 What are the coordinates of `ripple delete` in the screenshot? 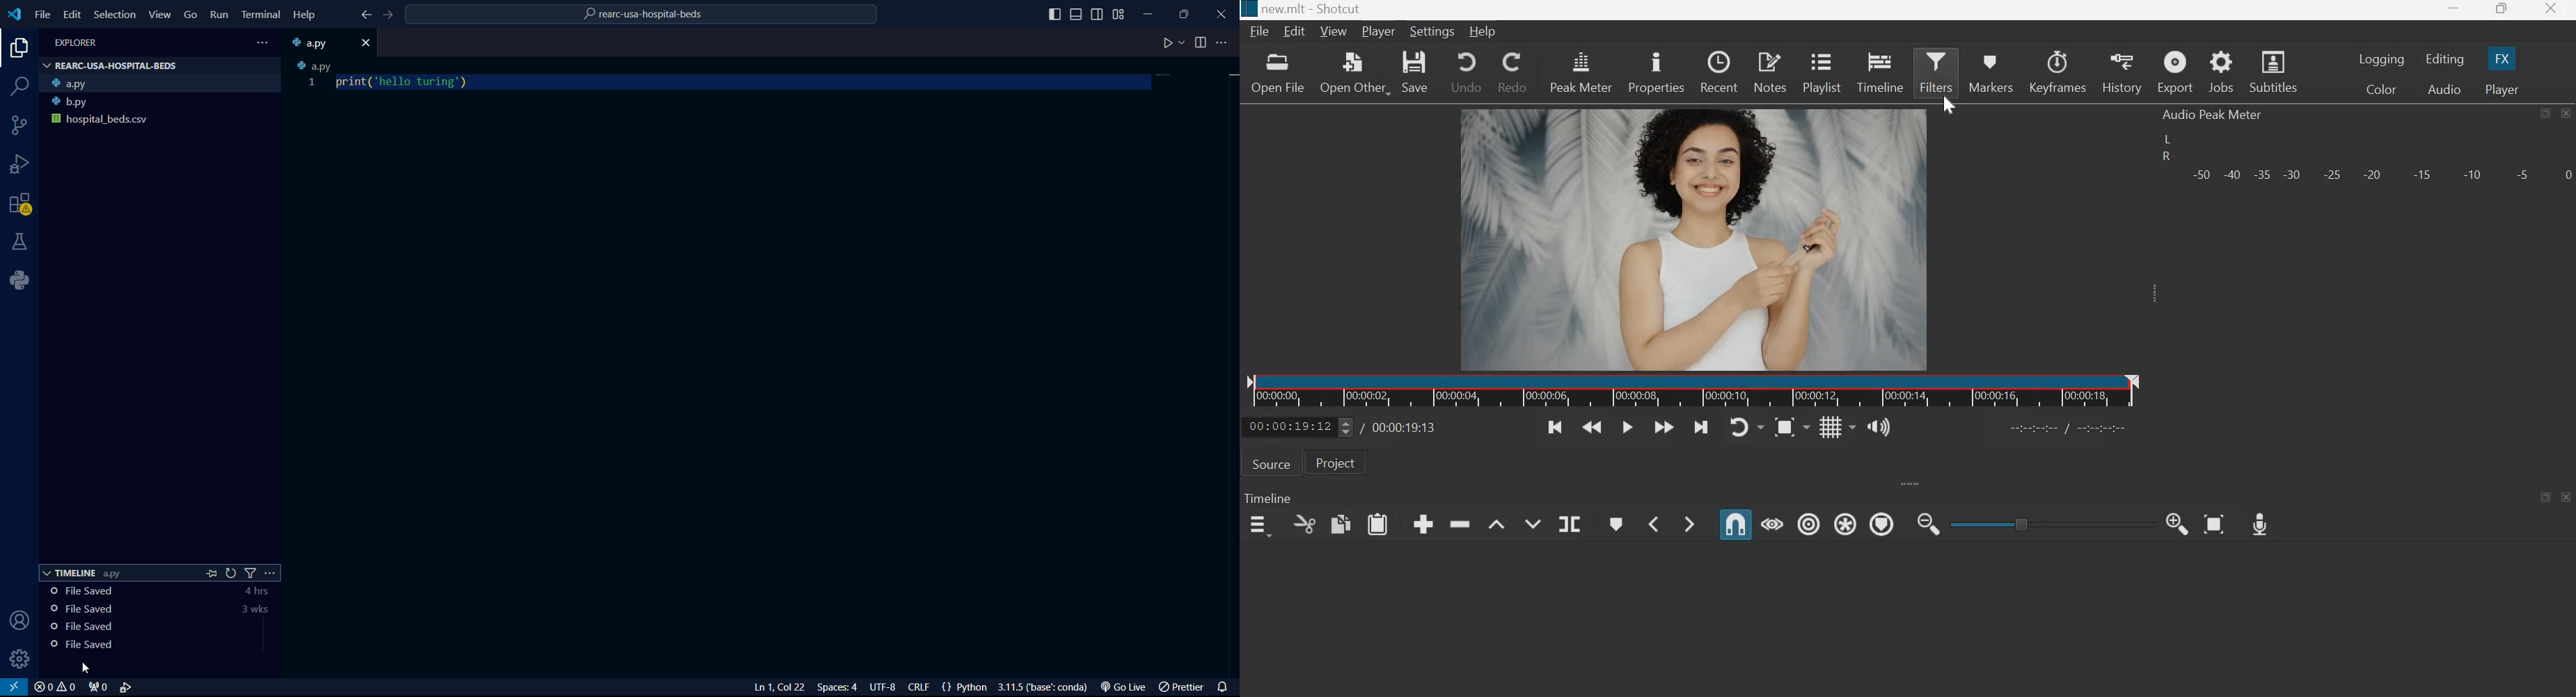 It's located at (1460, 522).